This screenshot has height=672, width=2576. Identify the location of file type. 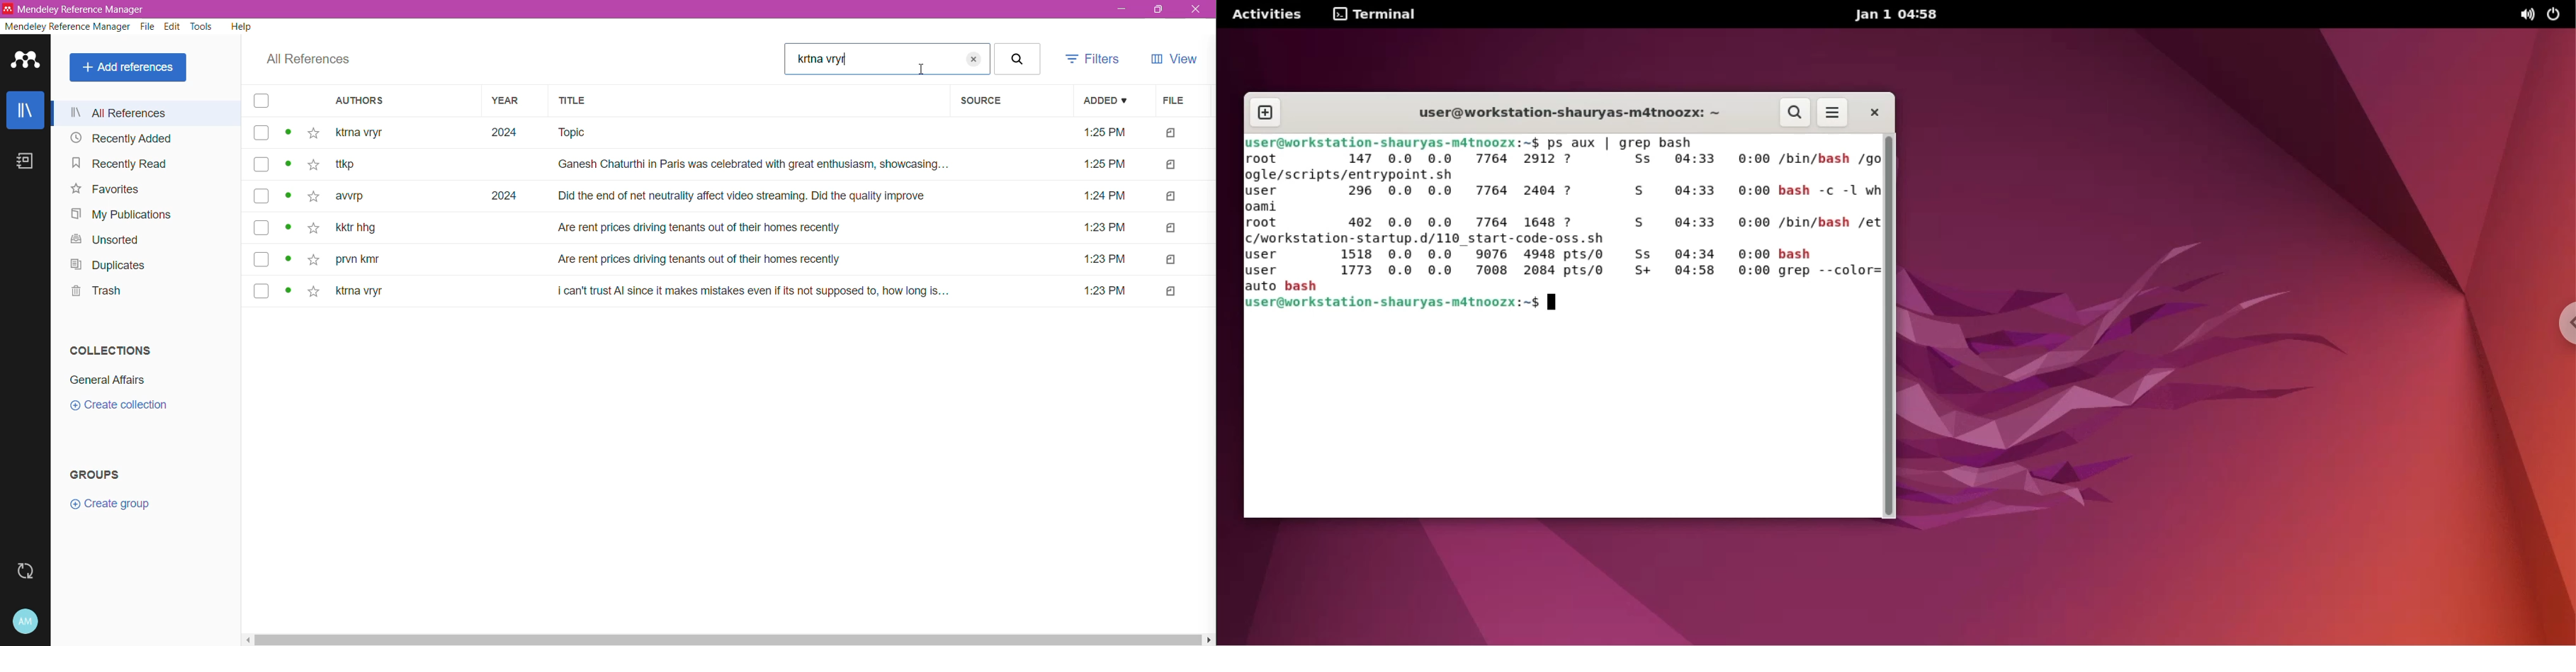
(1171, 166).